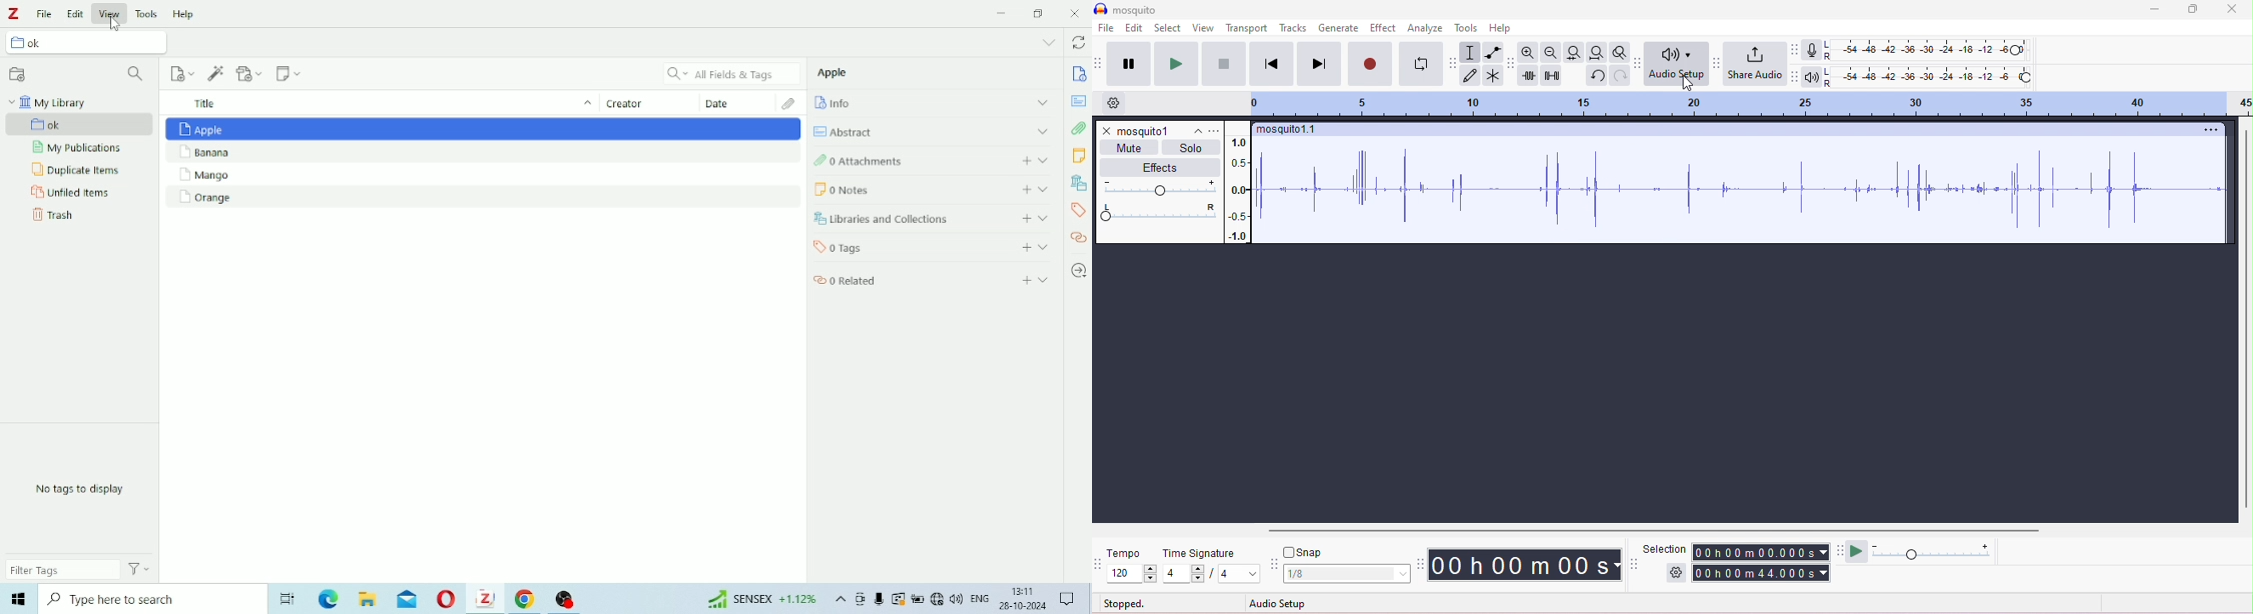 The height and width of the screenshot is (616, 2268). Describe the element at coordinates (1511, 64) in the screenshot. I see `edit toolbar` at that location.